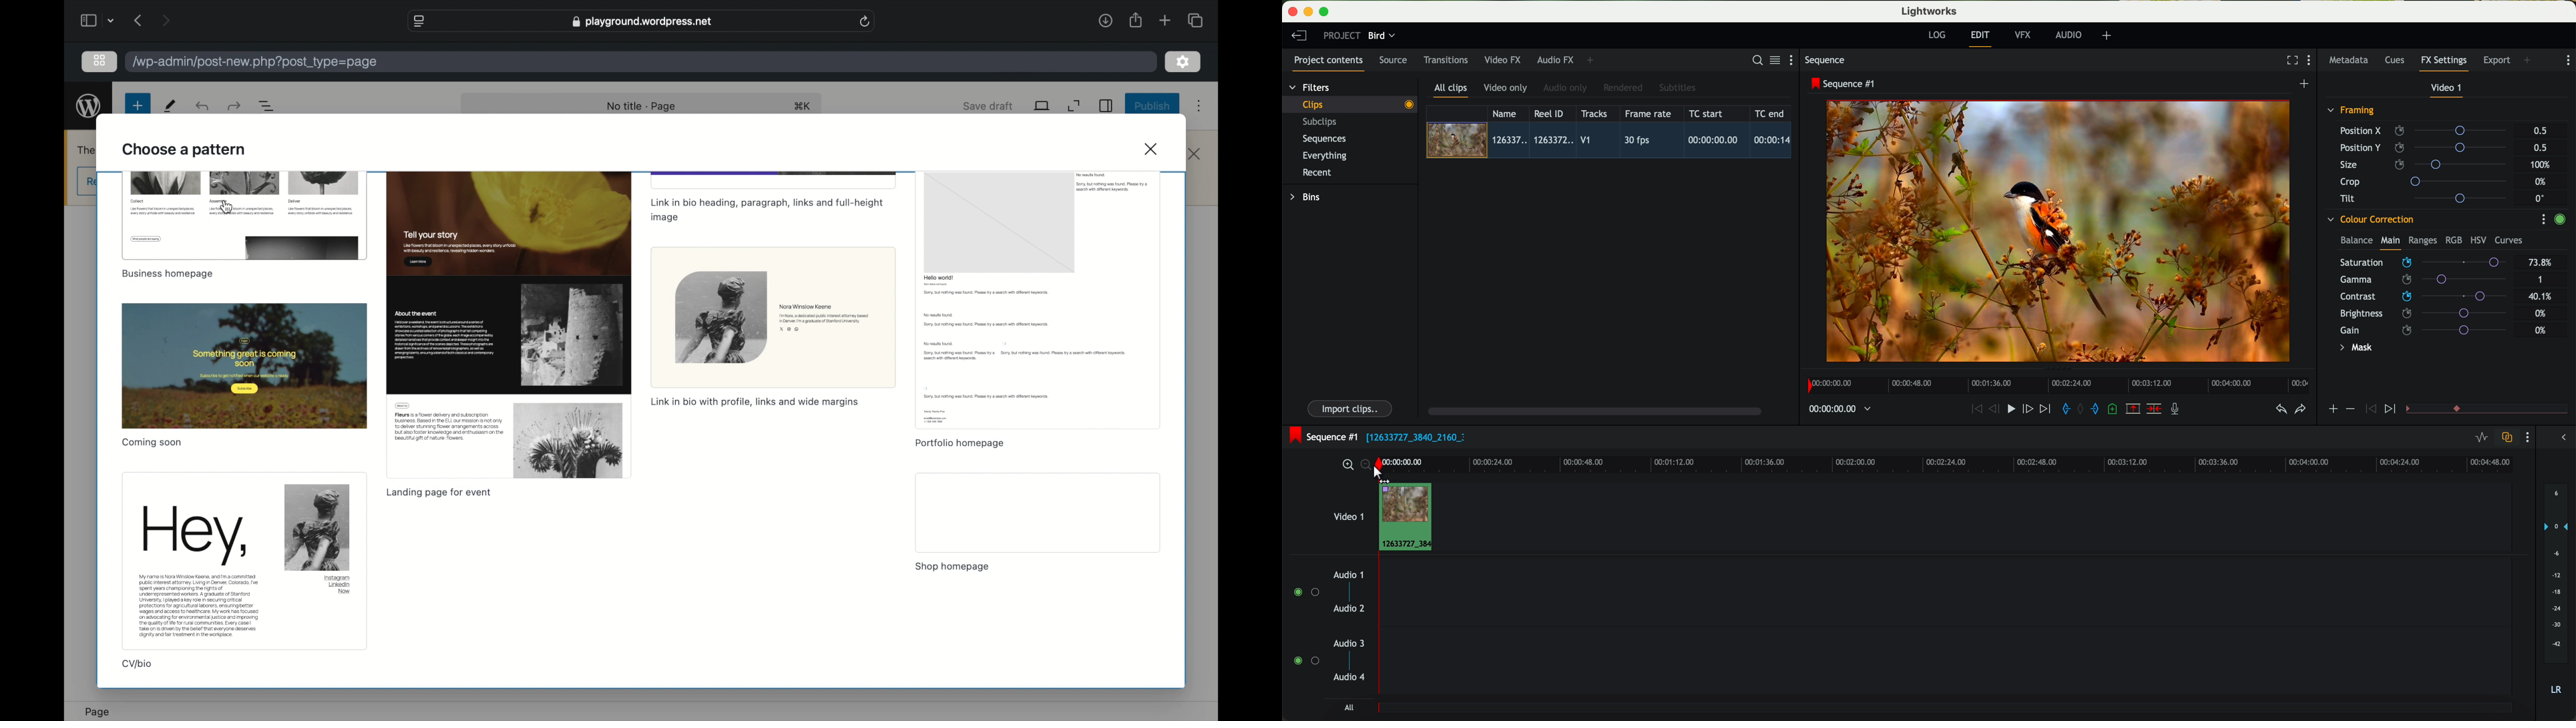  Describe the element at coordinates (1195, 20) in the screenshot. I see `tab group picker` at that location.